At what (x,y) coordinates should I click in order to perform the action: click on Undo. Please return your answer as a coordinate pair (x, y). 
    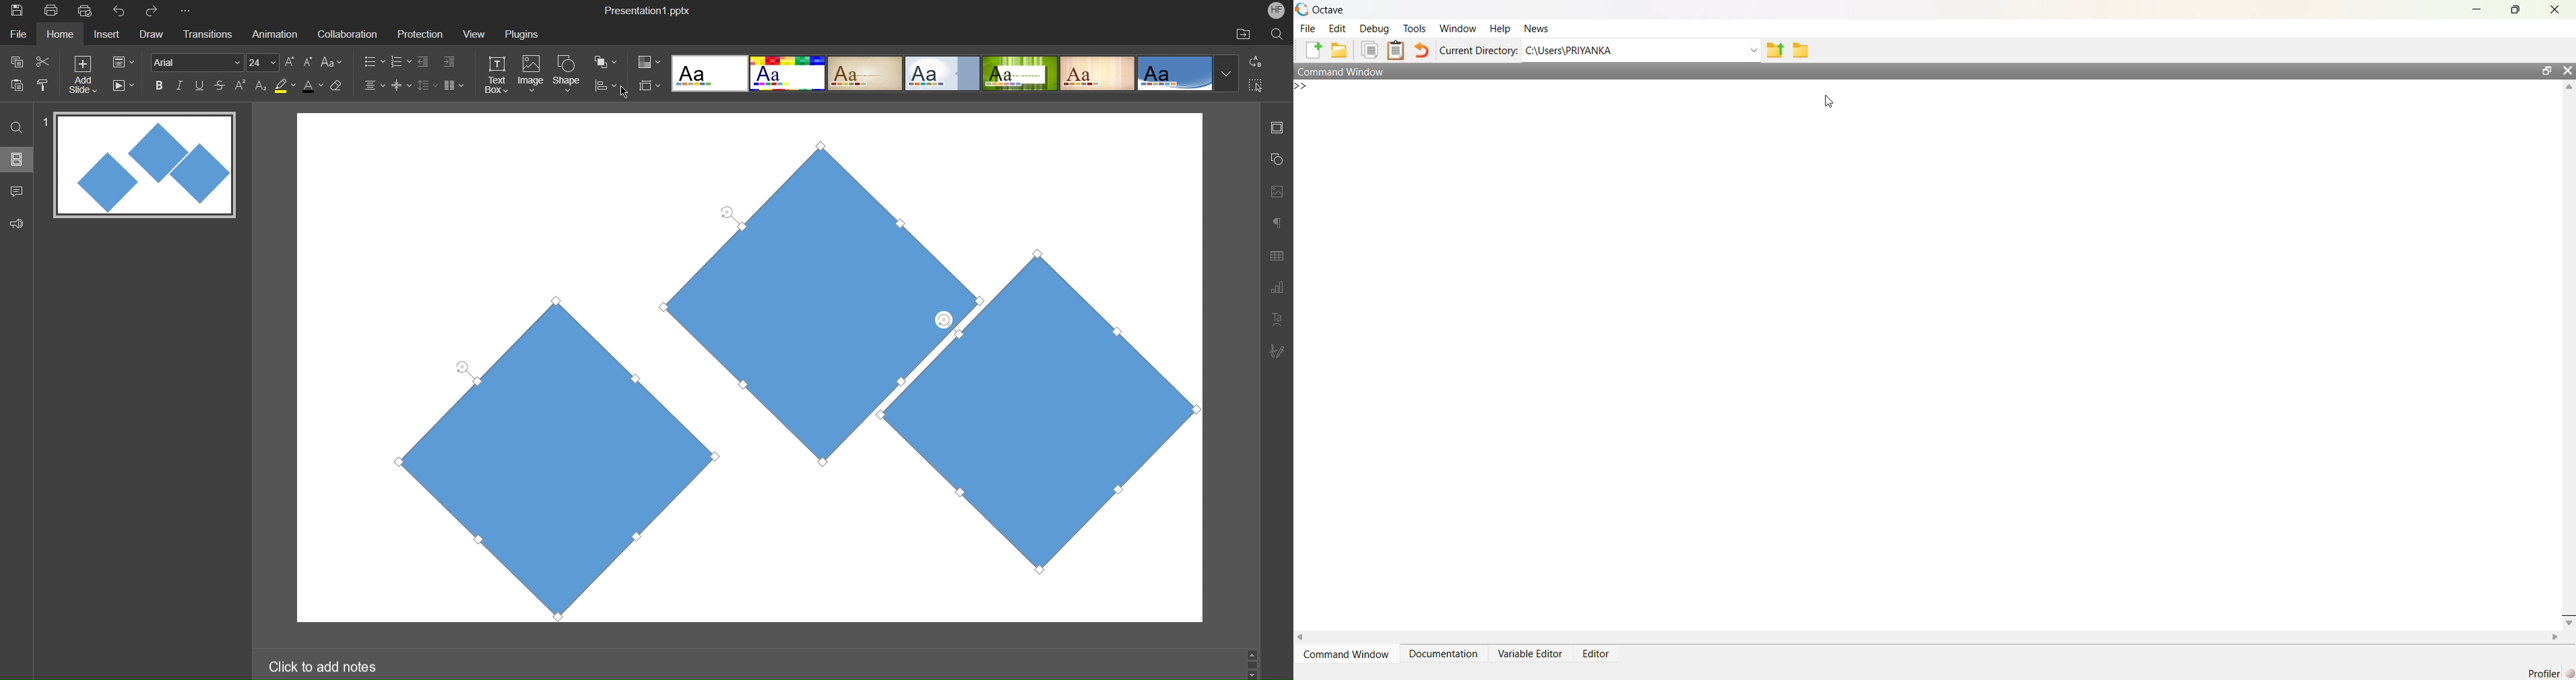
    Looking at the image, I should click on (122, 11).